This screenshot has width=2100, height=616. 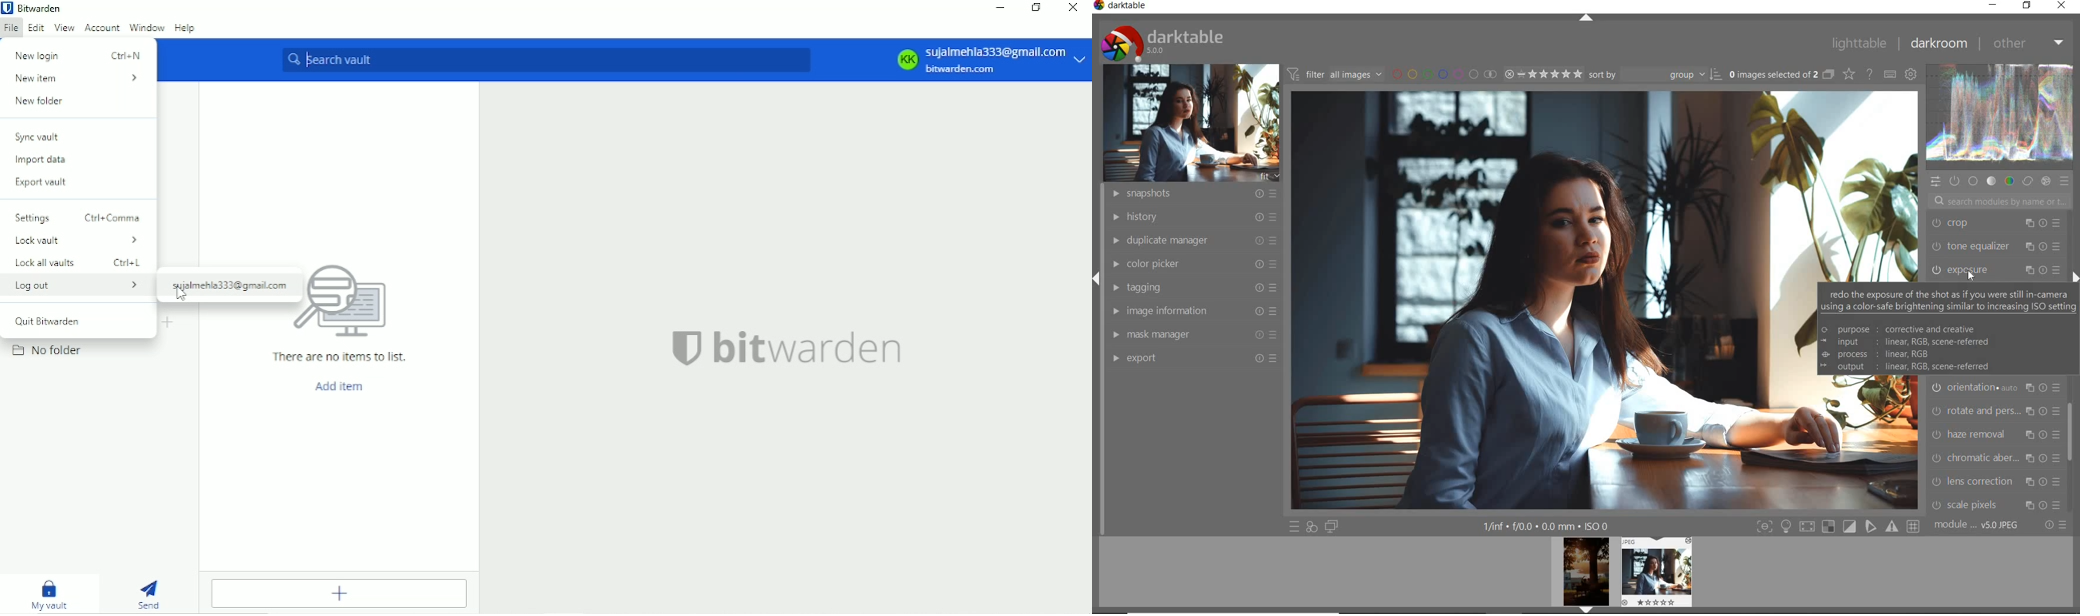 I want to click on COLOR, so click(x=2009, y=182).